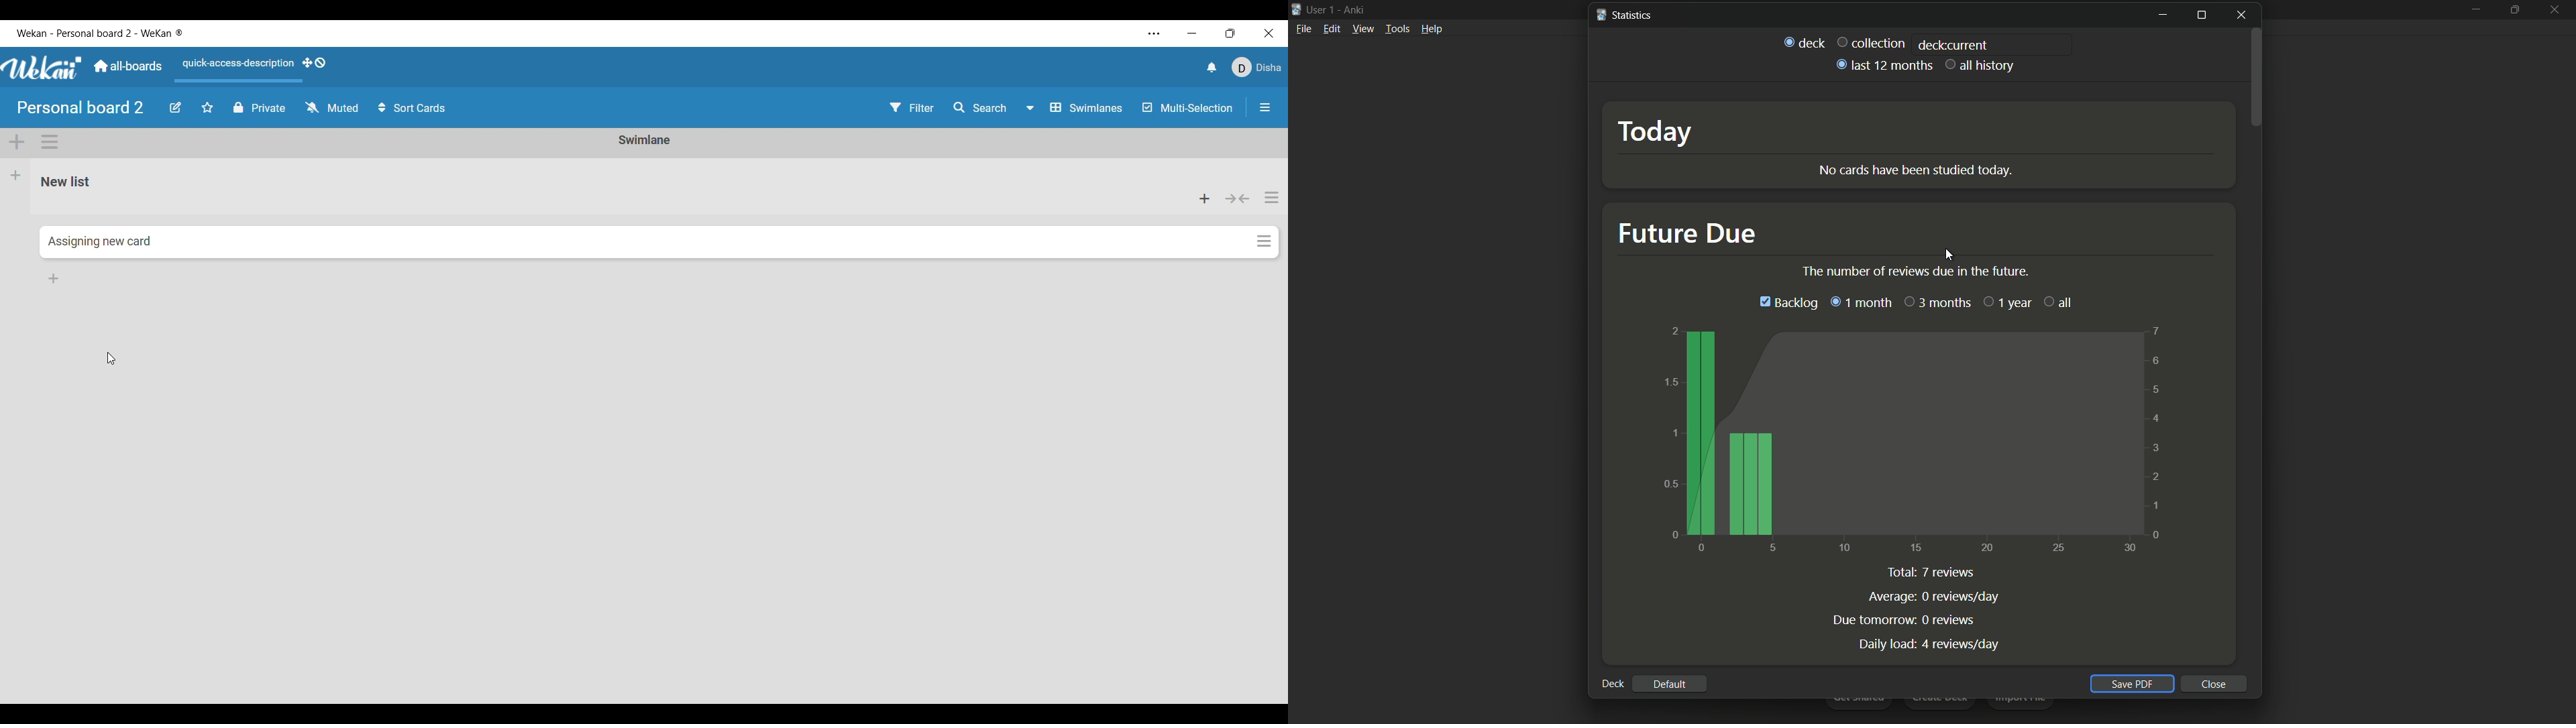 The image size is (2576, 728). I want to click on default, so click(1668, 684).